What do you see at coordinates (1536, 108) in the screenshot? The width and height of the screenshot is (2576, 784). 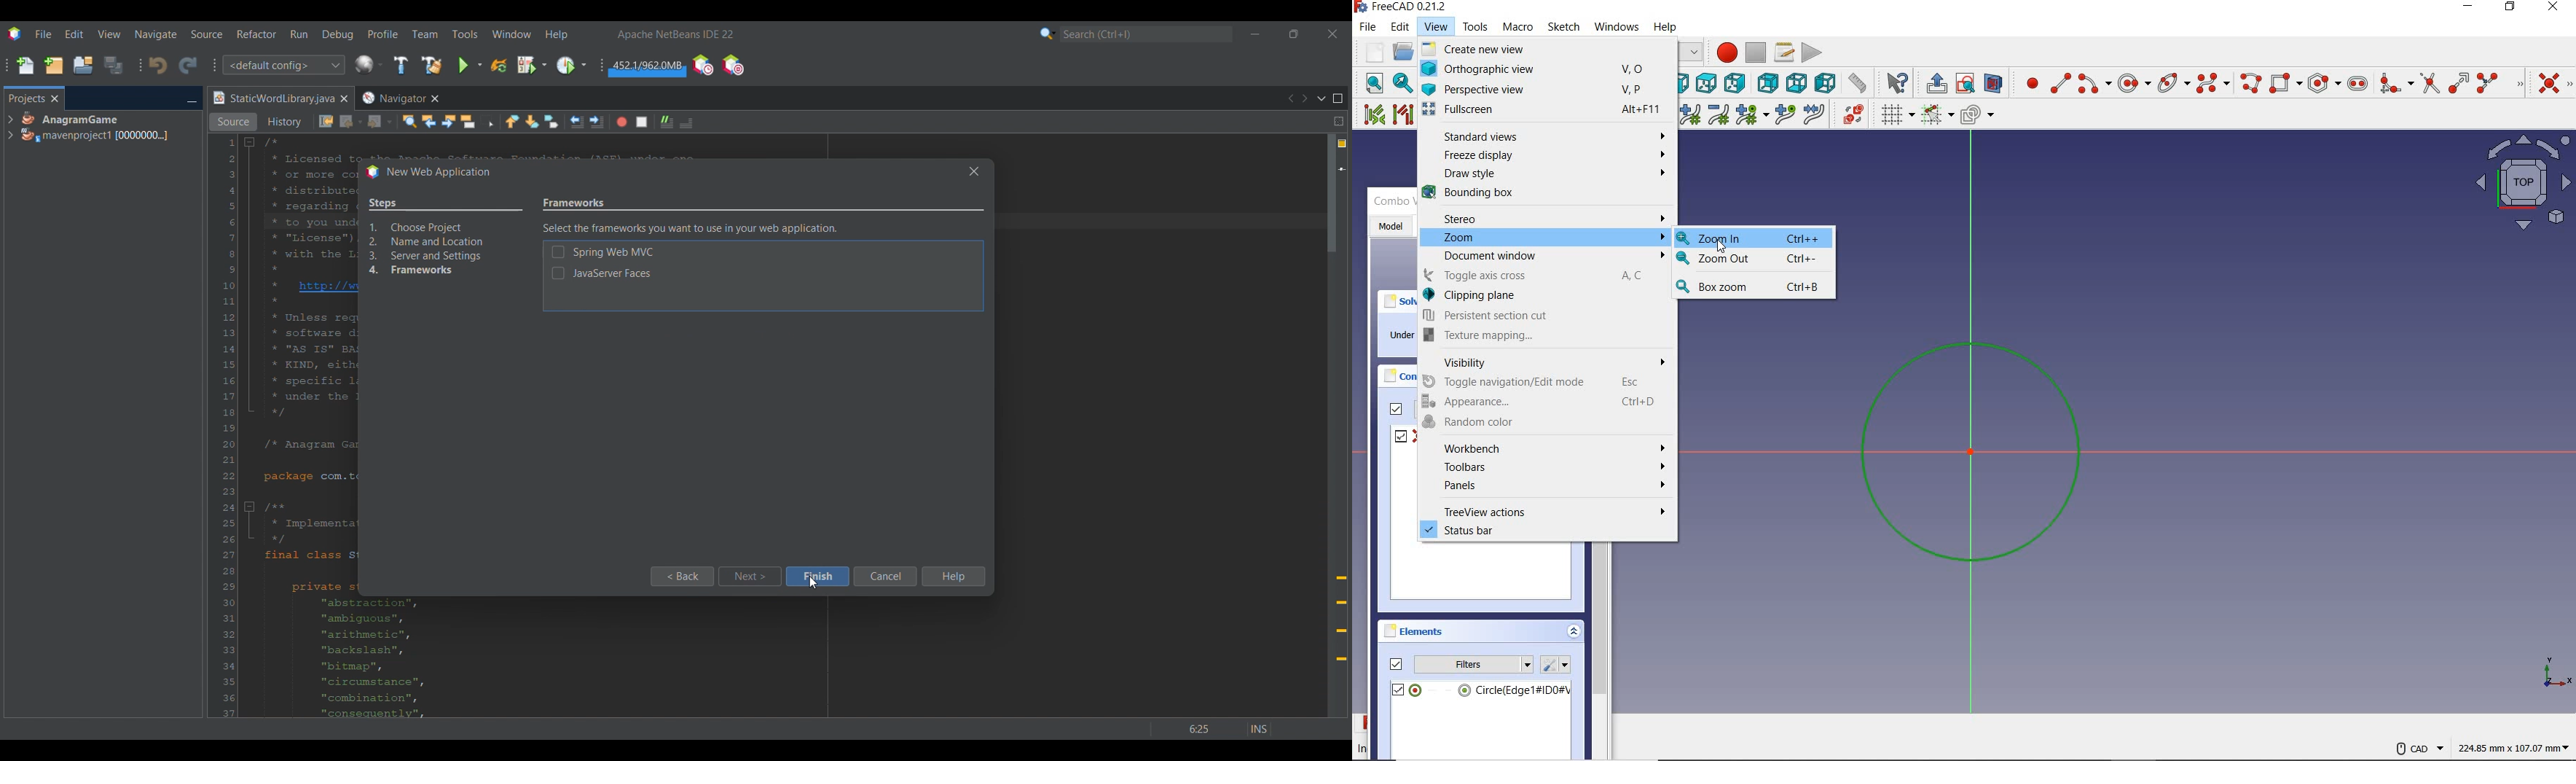 I see `Fullscreen` at bounding box center [1536, 108].